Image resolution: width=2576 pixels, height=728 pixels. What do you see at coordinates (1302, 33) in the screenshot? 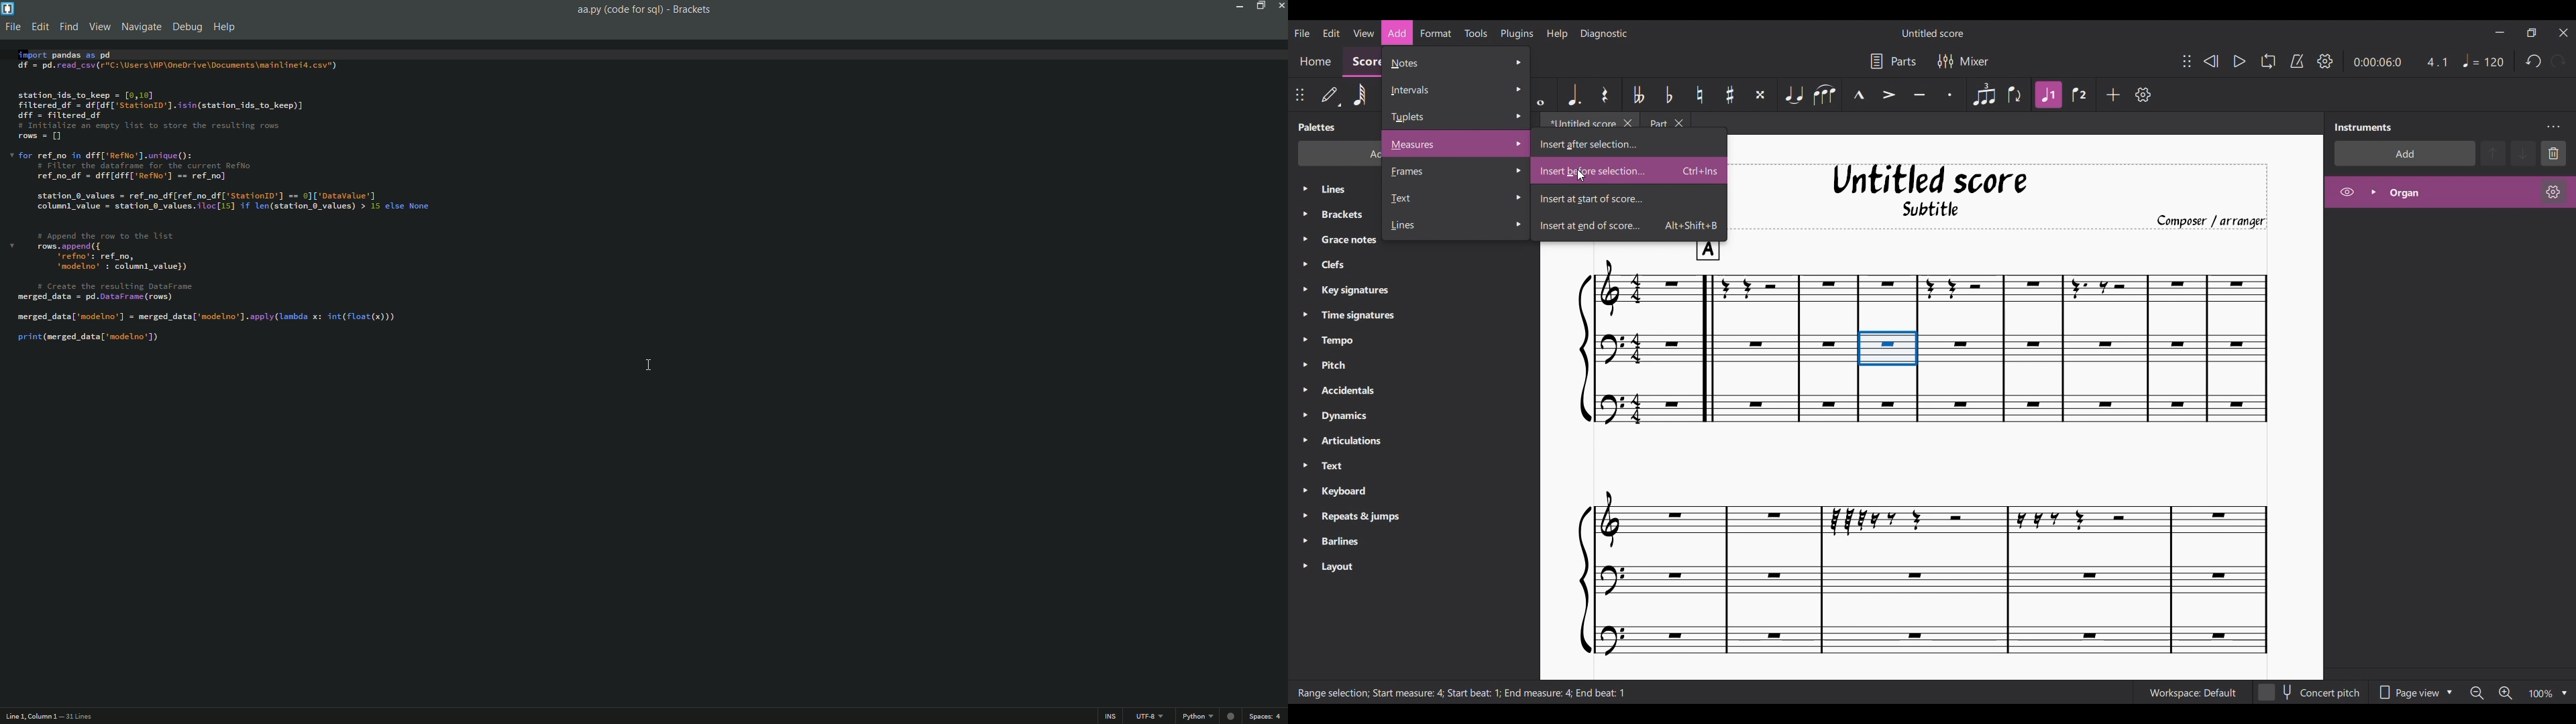
I see `File menu` at bounding box center [1302, 33].